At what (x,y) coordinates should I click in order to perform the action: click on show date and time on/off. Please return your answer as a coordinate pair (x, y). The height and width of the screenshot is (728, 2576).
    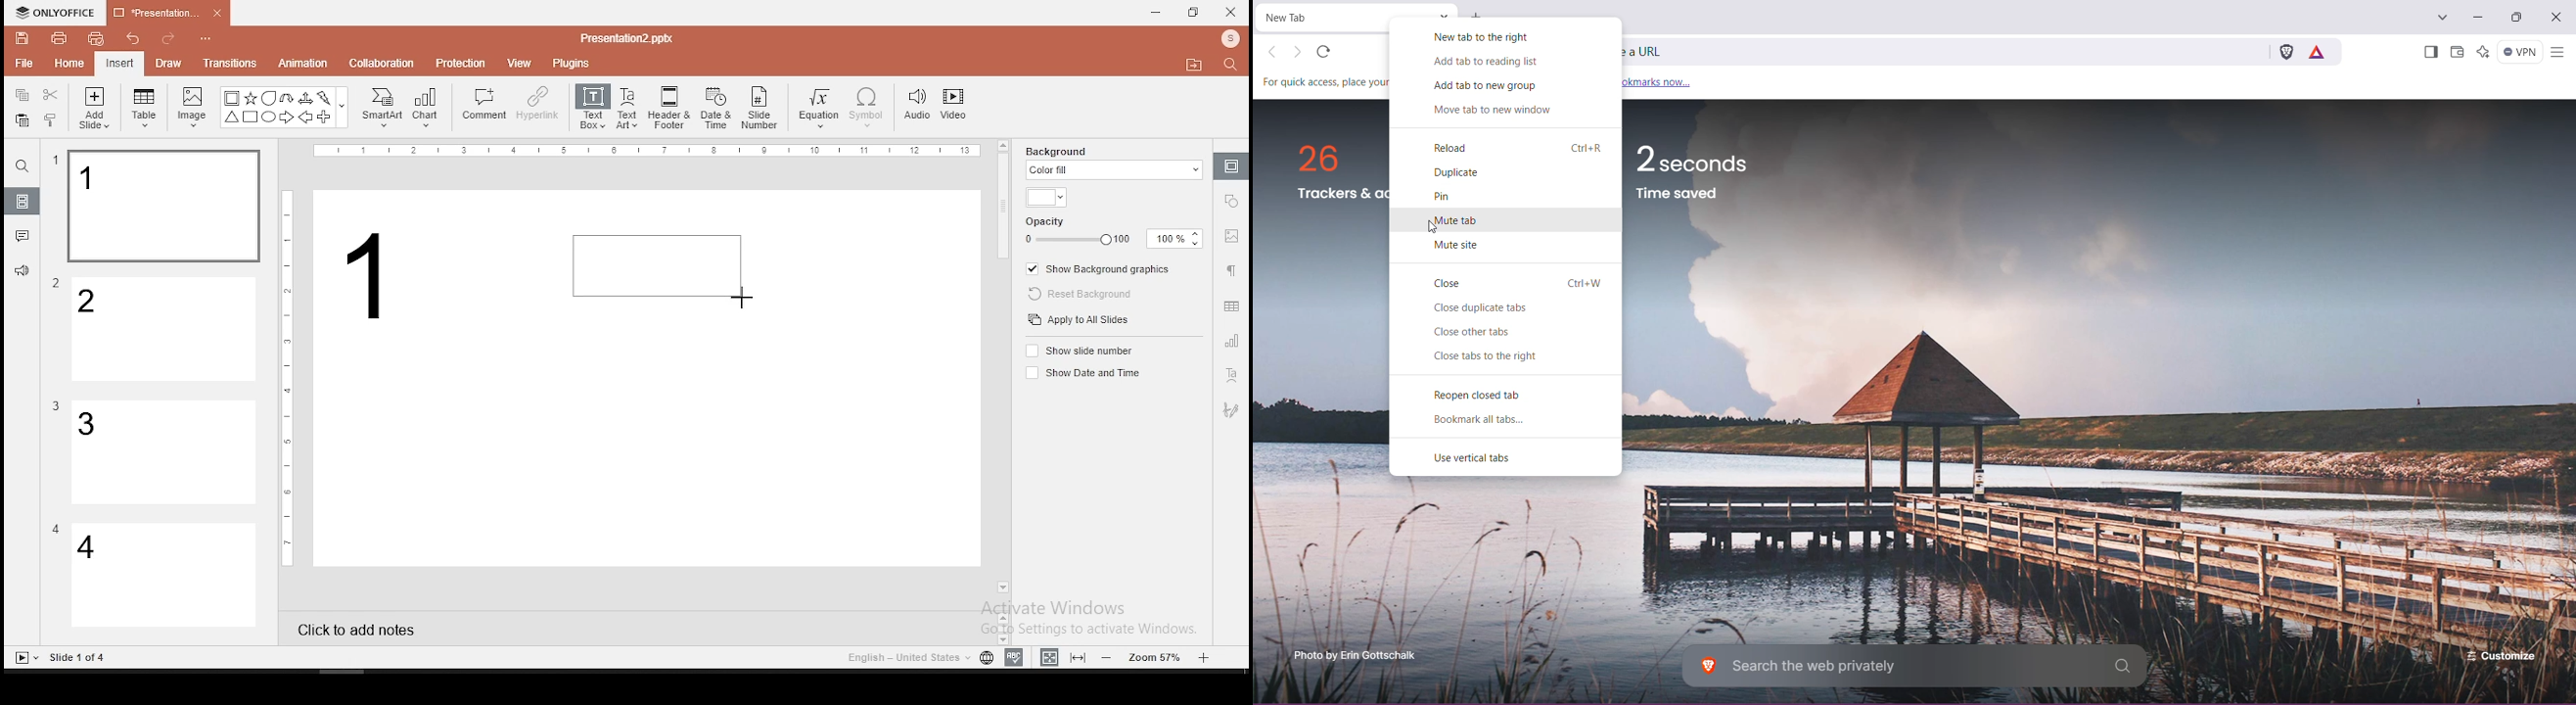
    Looking at the image, I should click on (1081, 372).